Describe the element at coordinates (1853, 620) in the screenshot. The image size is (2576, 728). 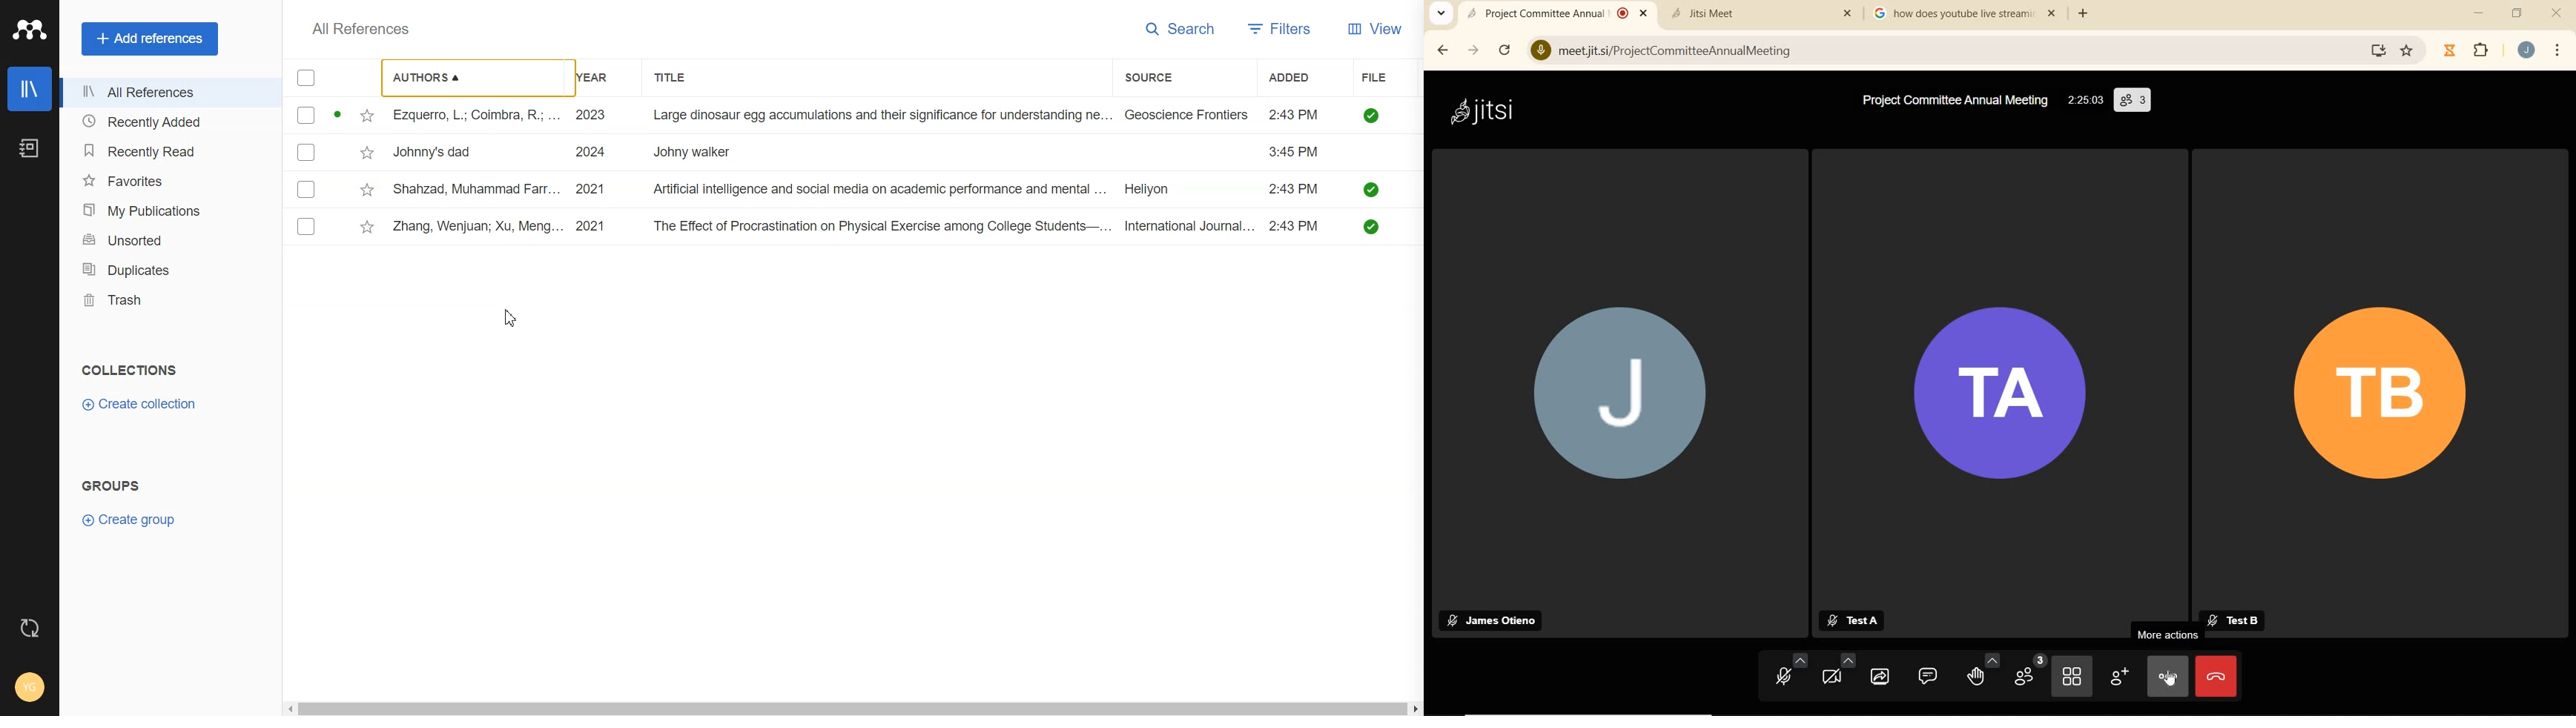
I see `Test A` at that location.